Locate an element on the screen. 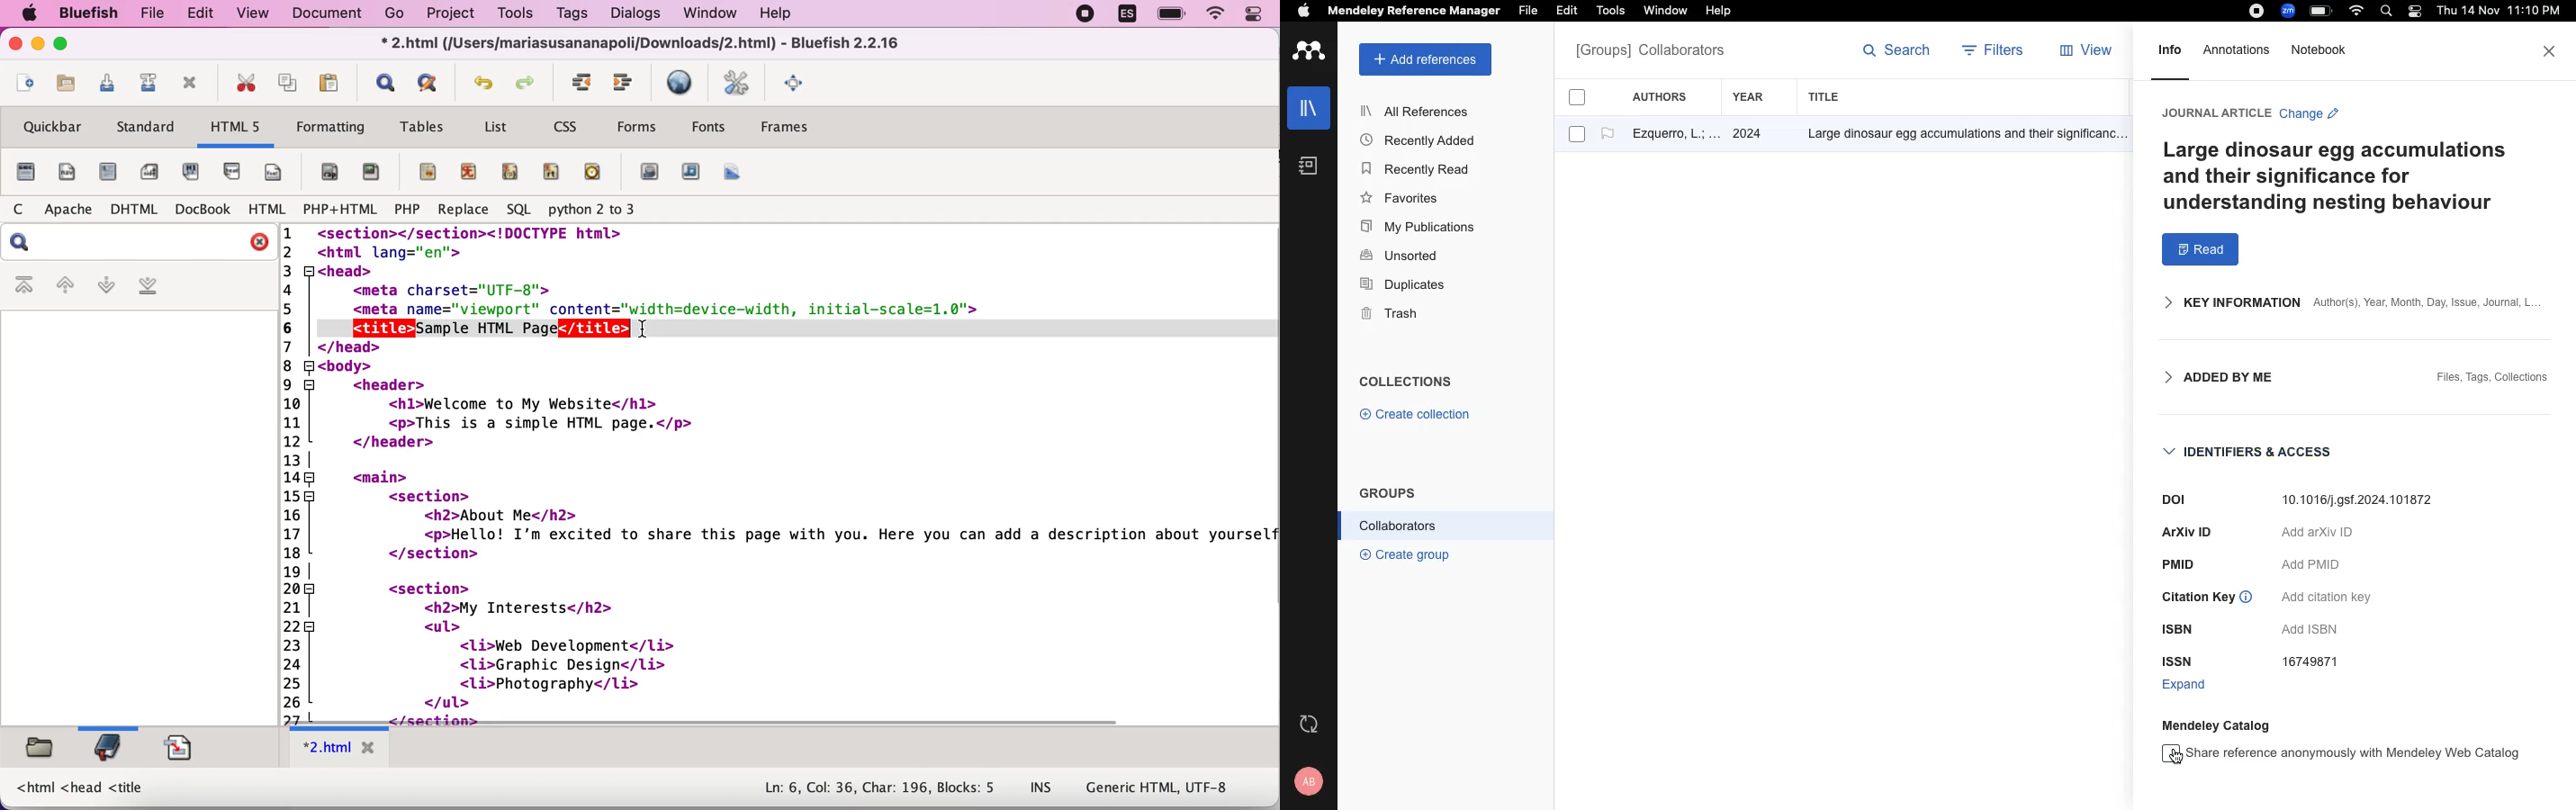 The image size is (2576, 812). filters is located at coordinates (1995, 52).